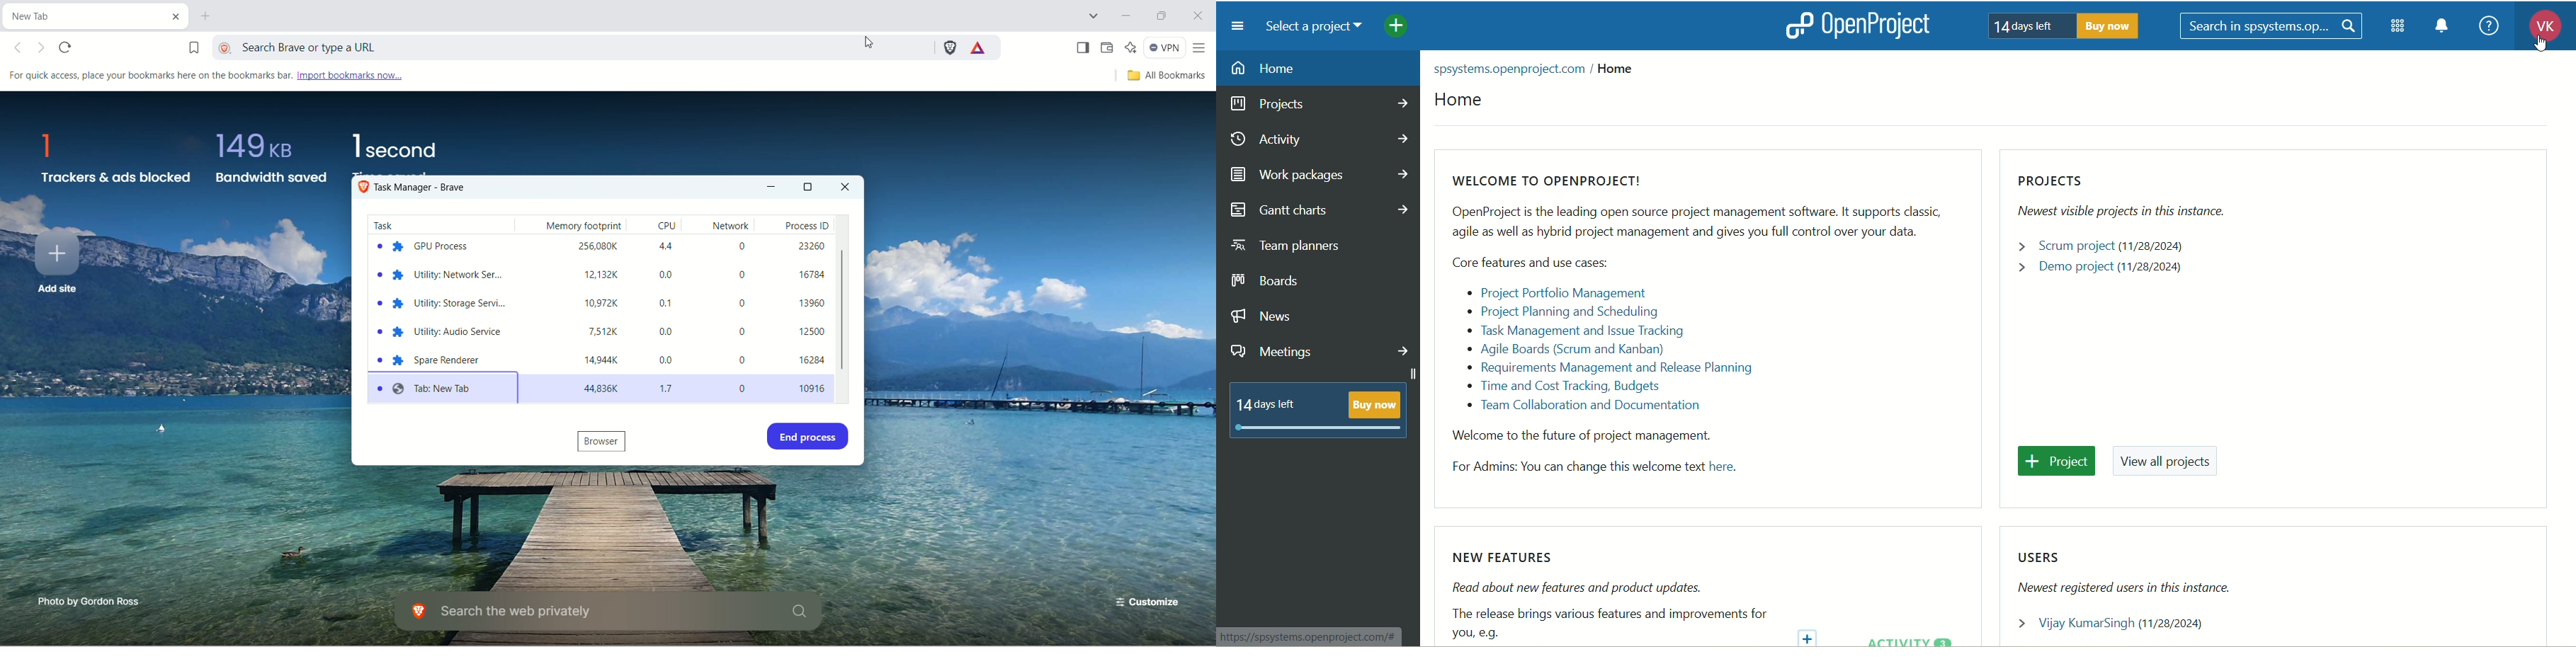 This screenshot has width=2576, height=672. What do you see at coordinates (1319, 411) in the screenshot?
I see `text` at bounding box center [1319, 411].